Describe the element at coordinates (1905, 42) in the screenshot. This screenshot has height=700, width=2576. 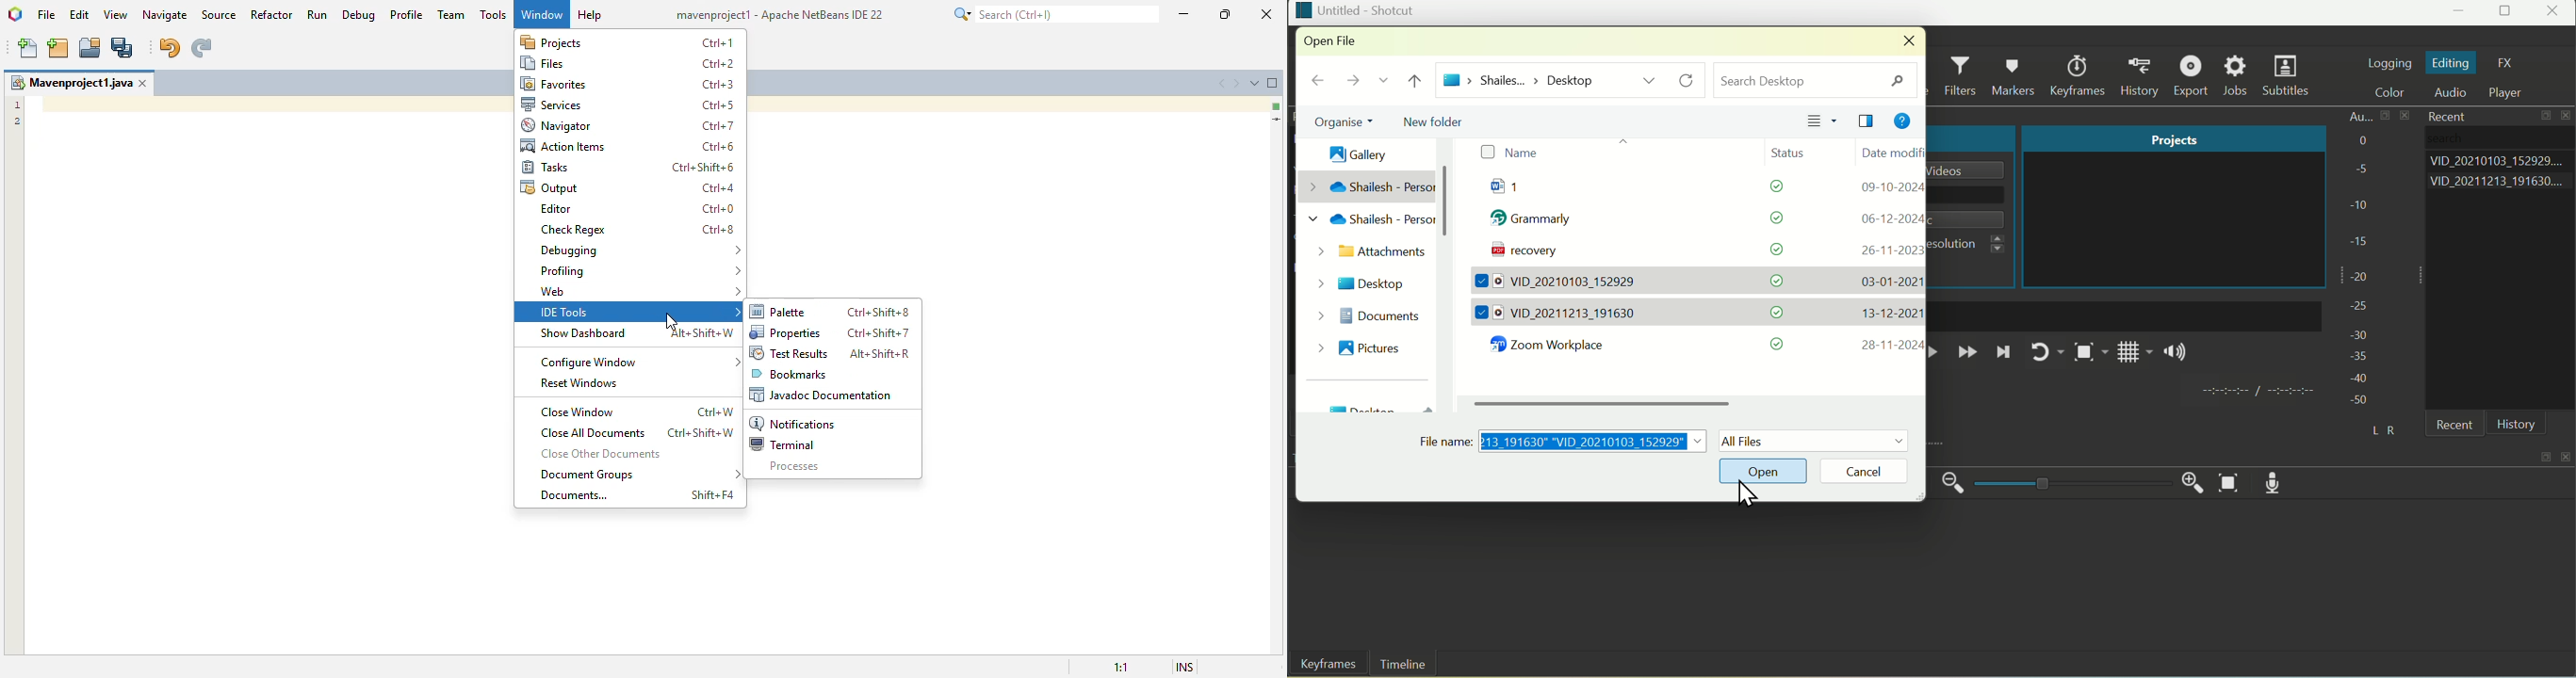
I see `close` at that location.